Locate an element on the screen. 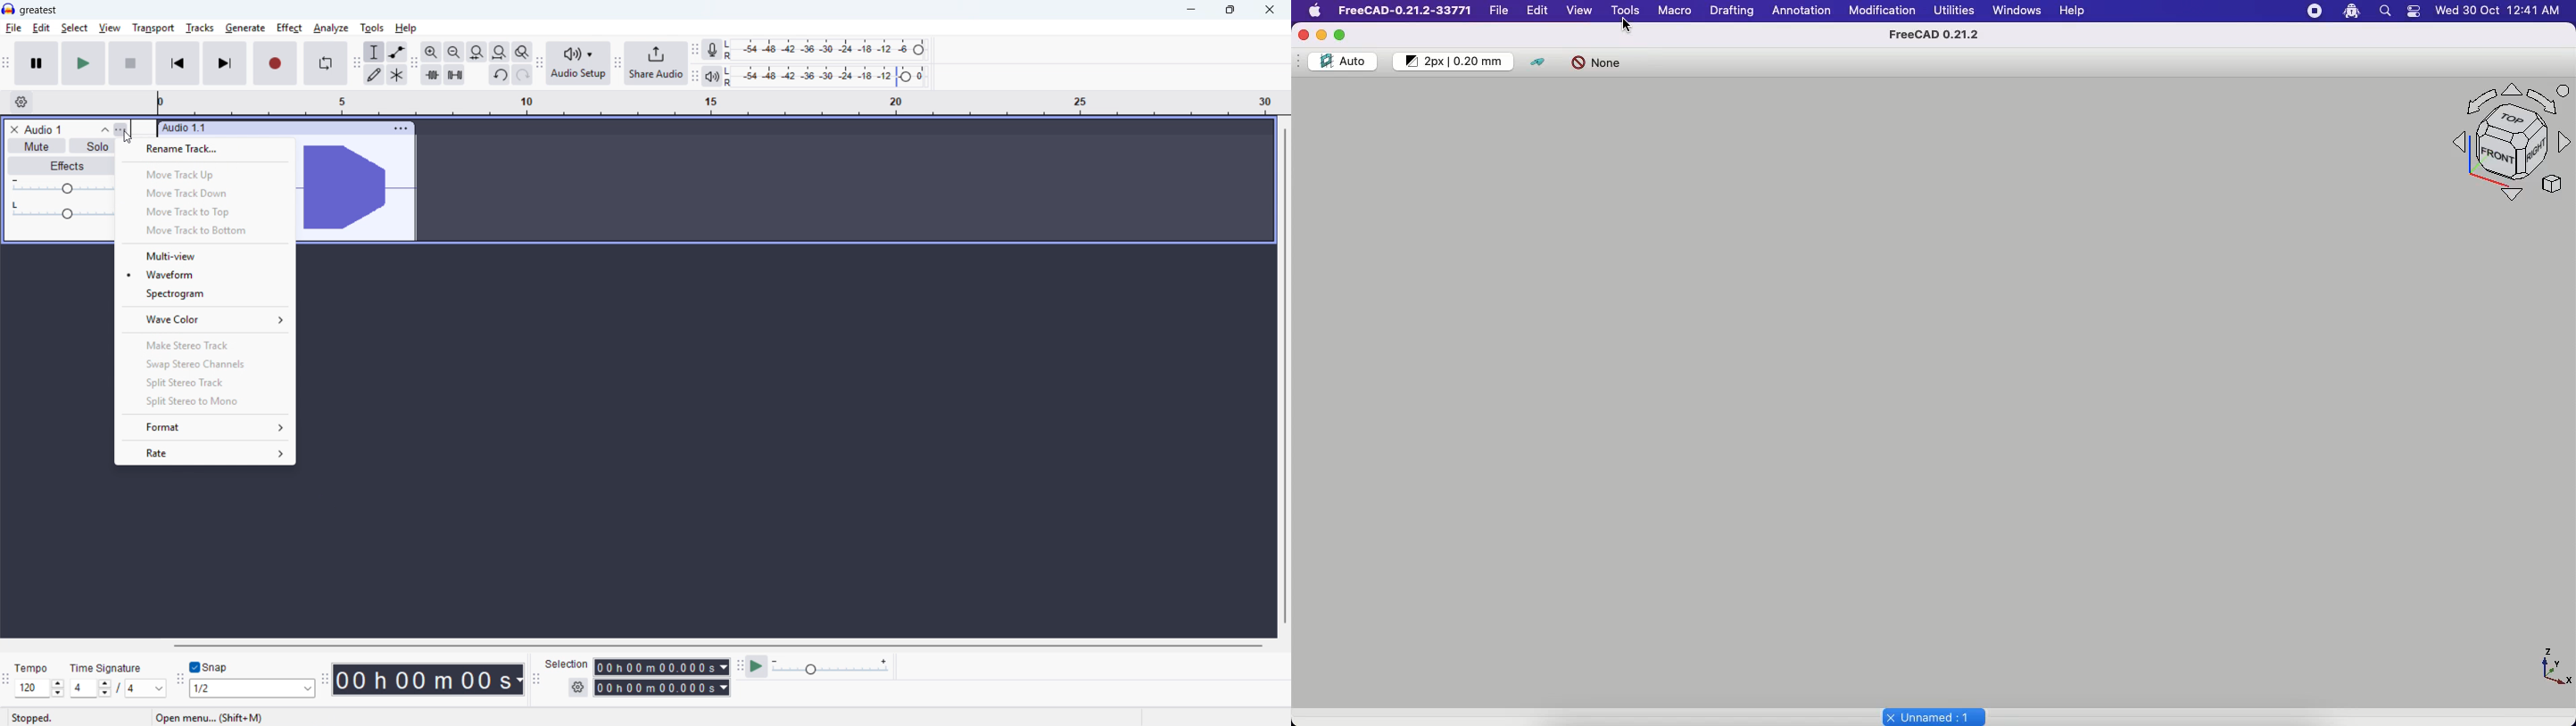 The image size is (2576, 728). playback level is located at coordinates (830, 76).